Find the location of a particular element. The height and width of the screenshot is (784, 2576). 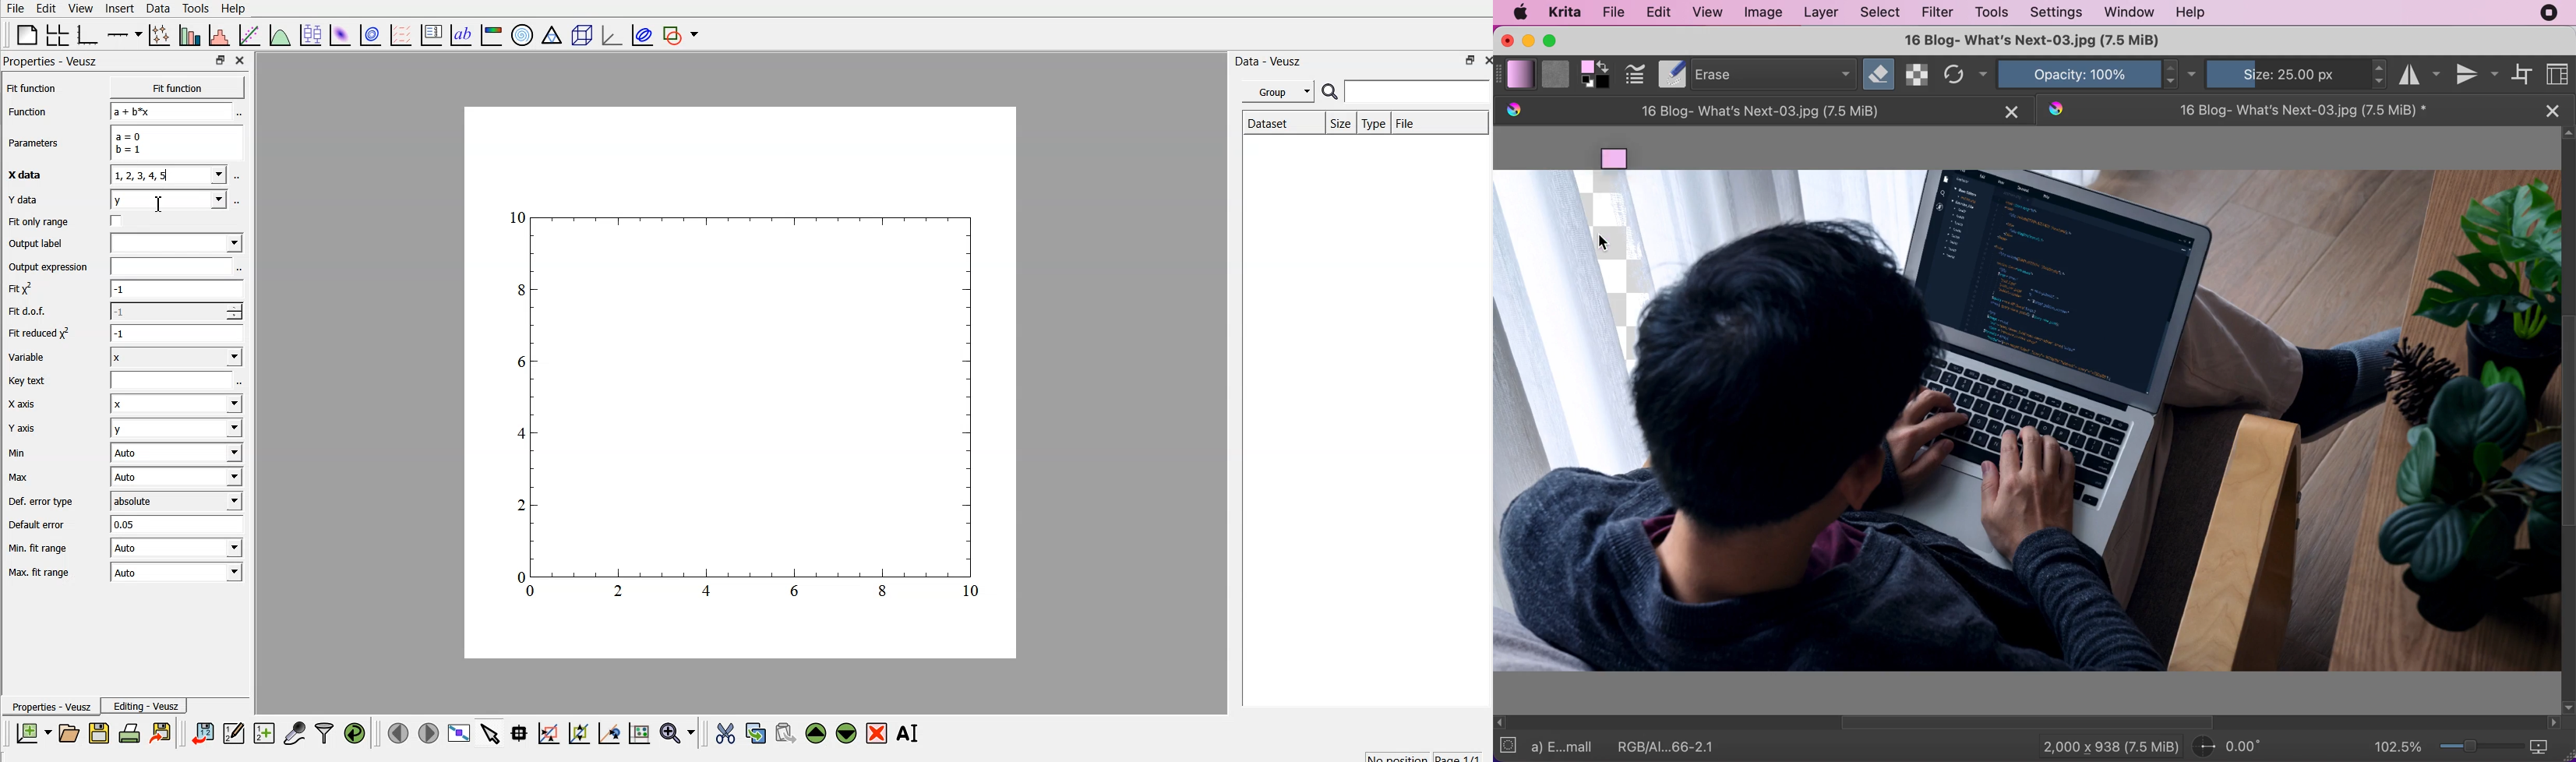

view is located at coordinates (1709, 11).